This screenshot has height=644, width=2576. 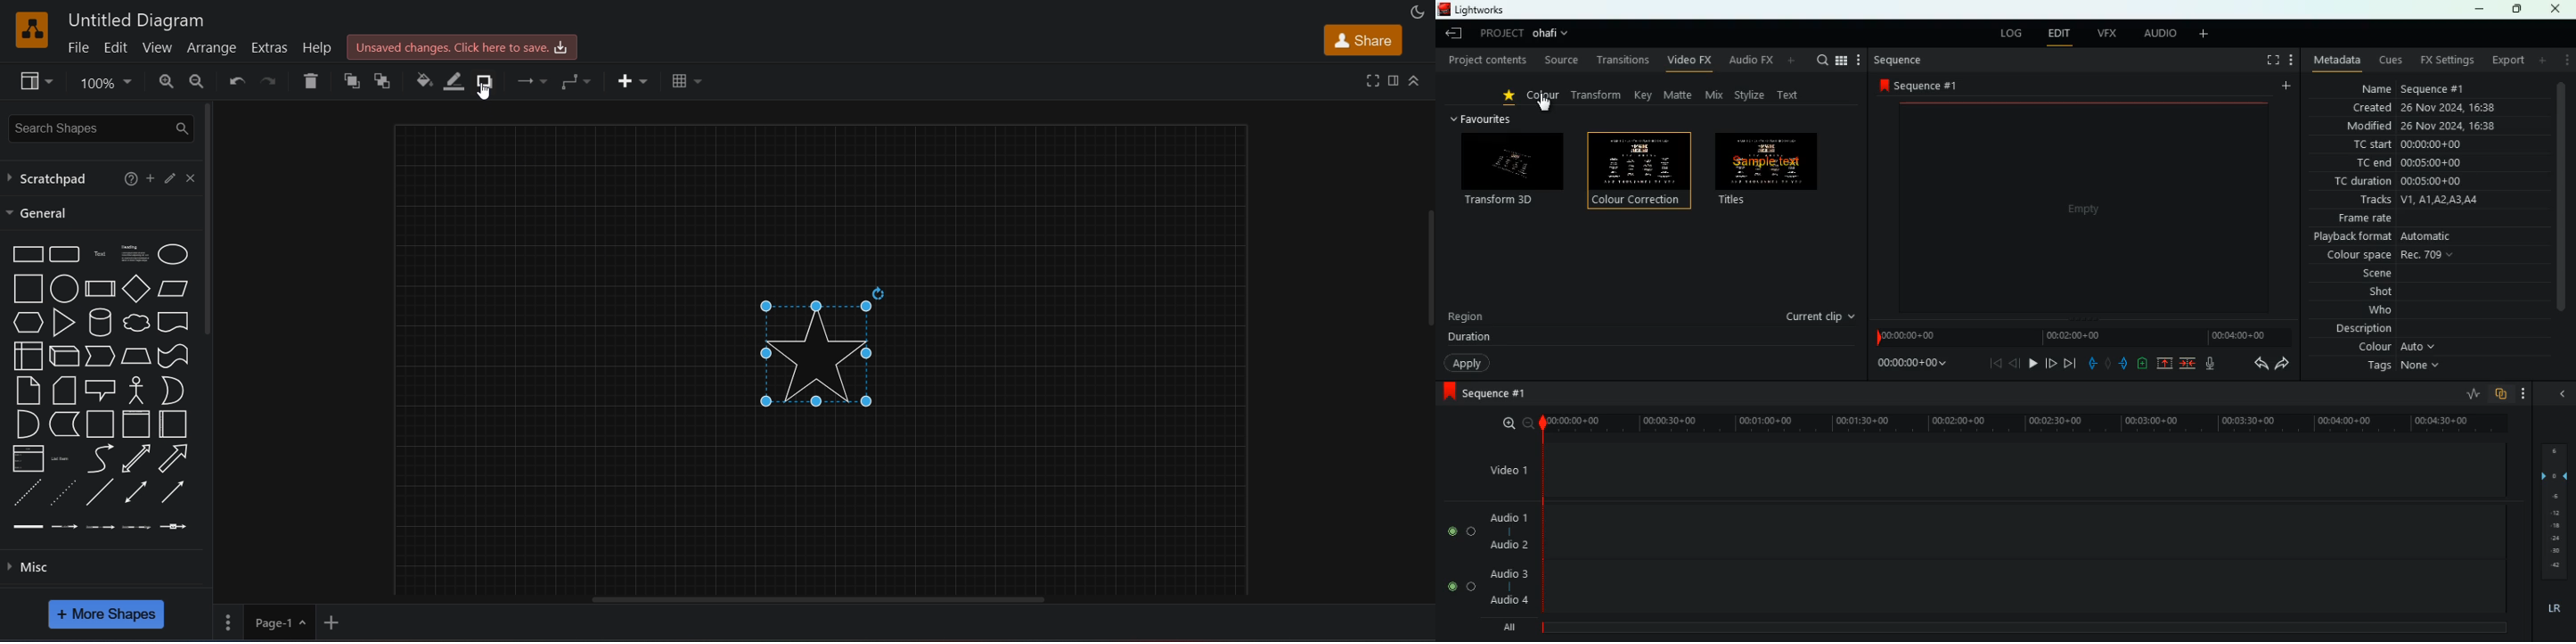 I want to click on fullscreen, so click(x=1373, y=80).